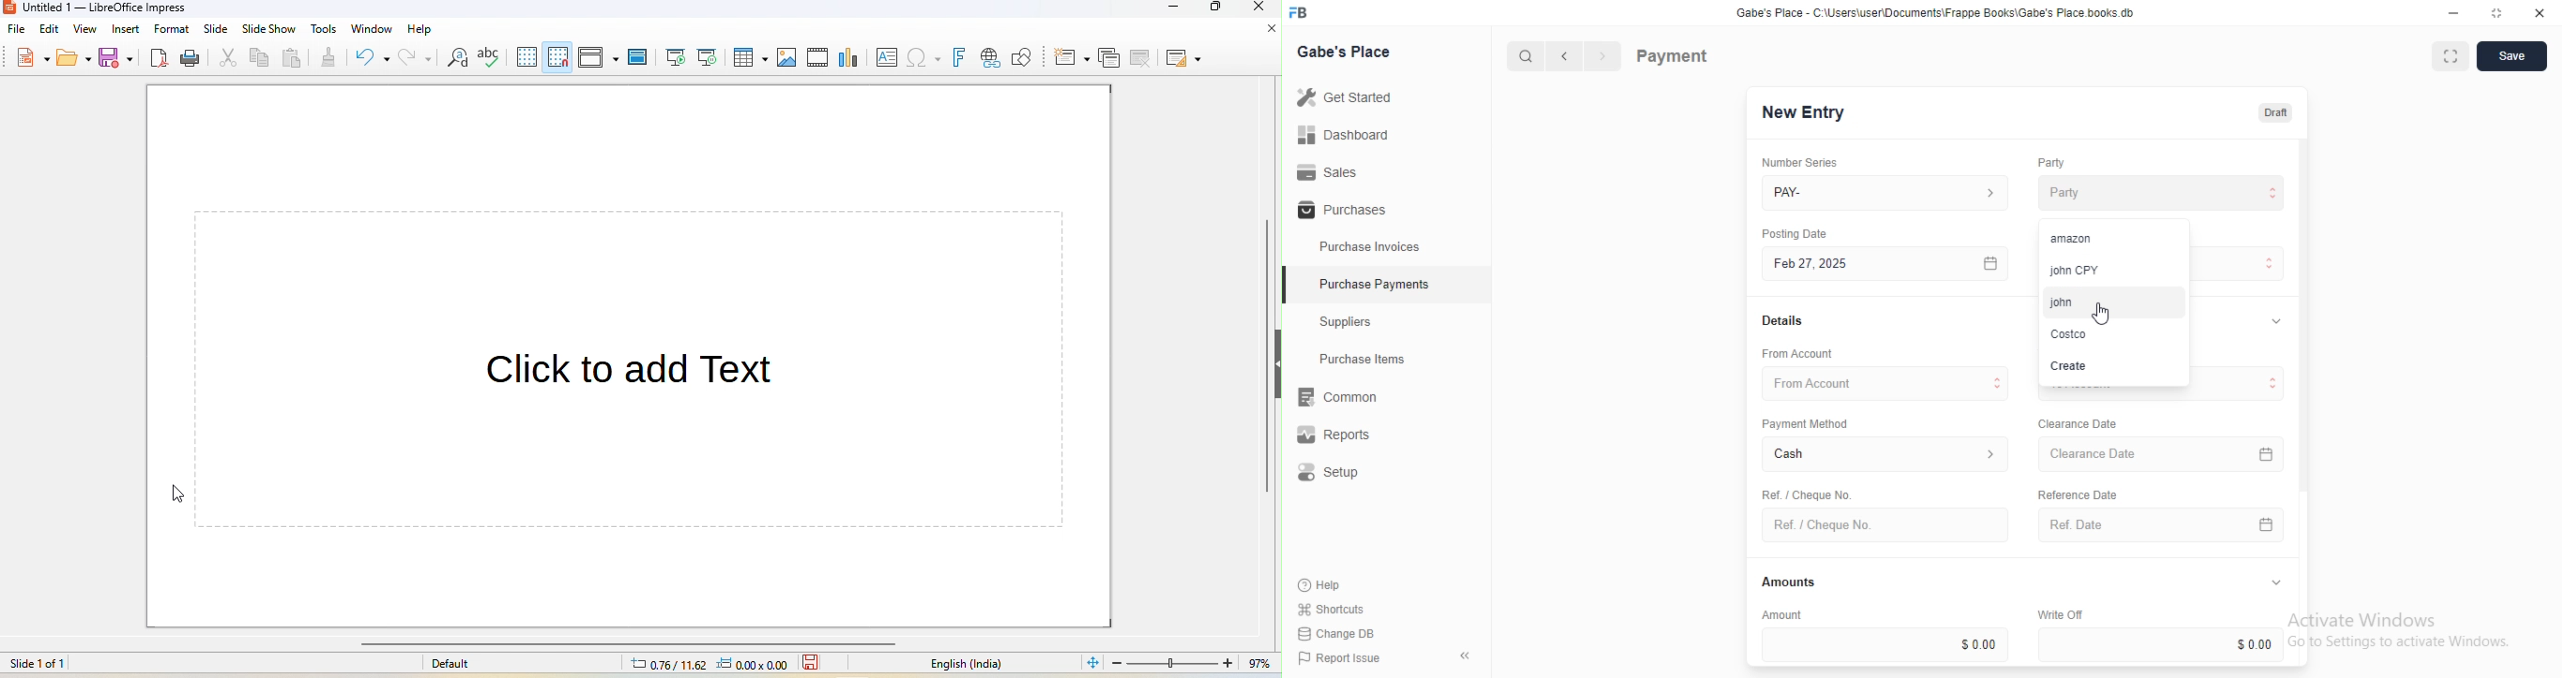 The width and height of the screenshot is (2576, 700). What do you see at coordinates (1290, 287) in the screenshot?
I see `selected` at bounding box center [1290, 287].